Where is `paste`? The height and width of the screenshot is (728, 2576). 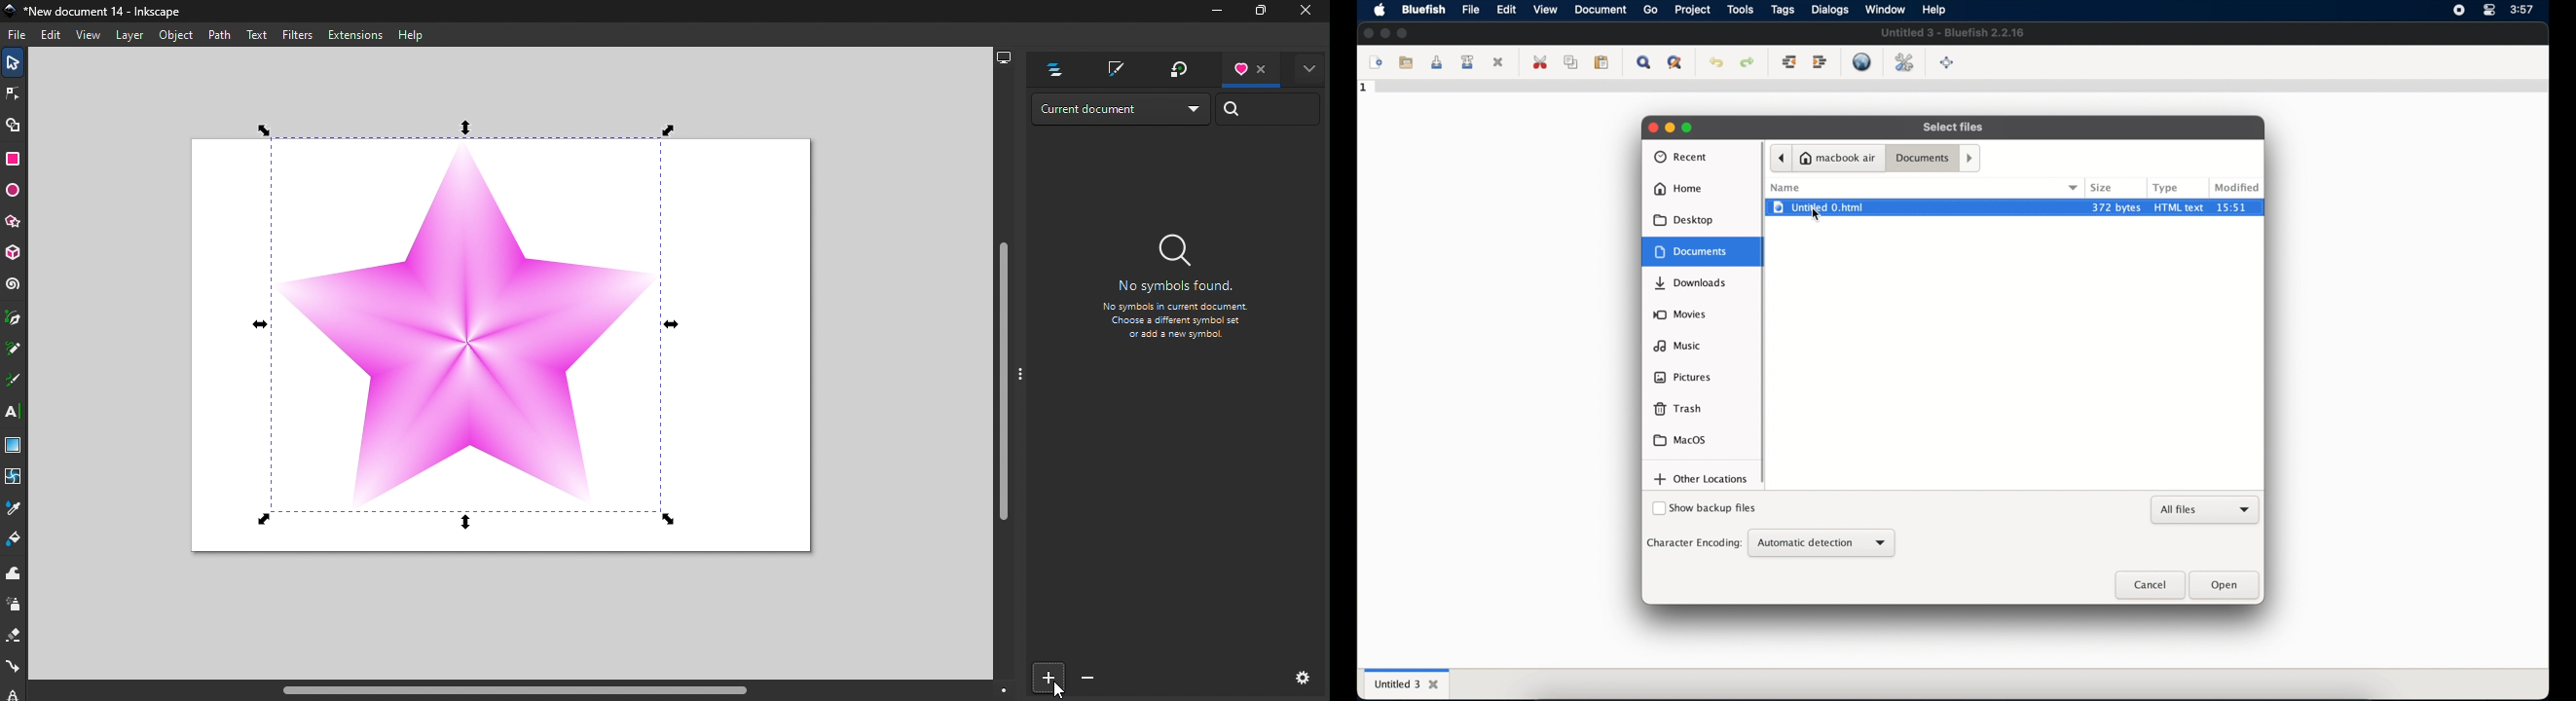
paste is located at coordinates (1602, 63).